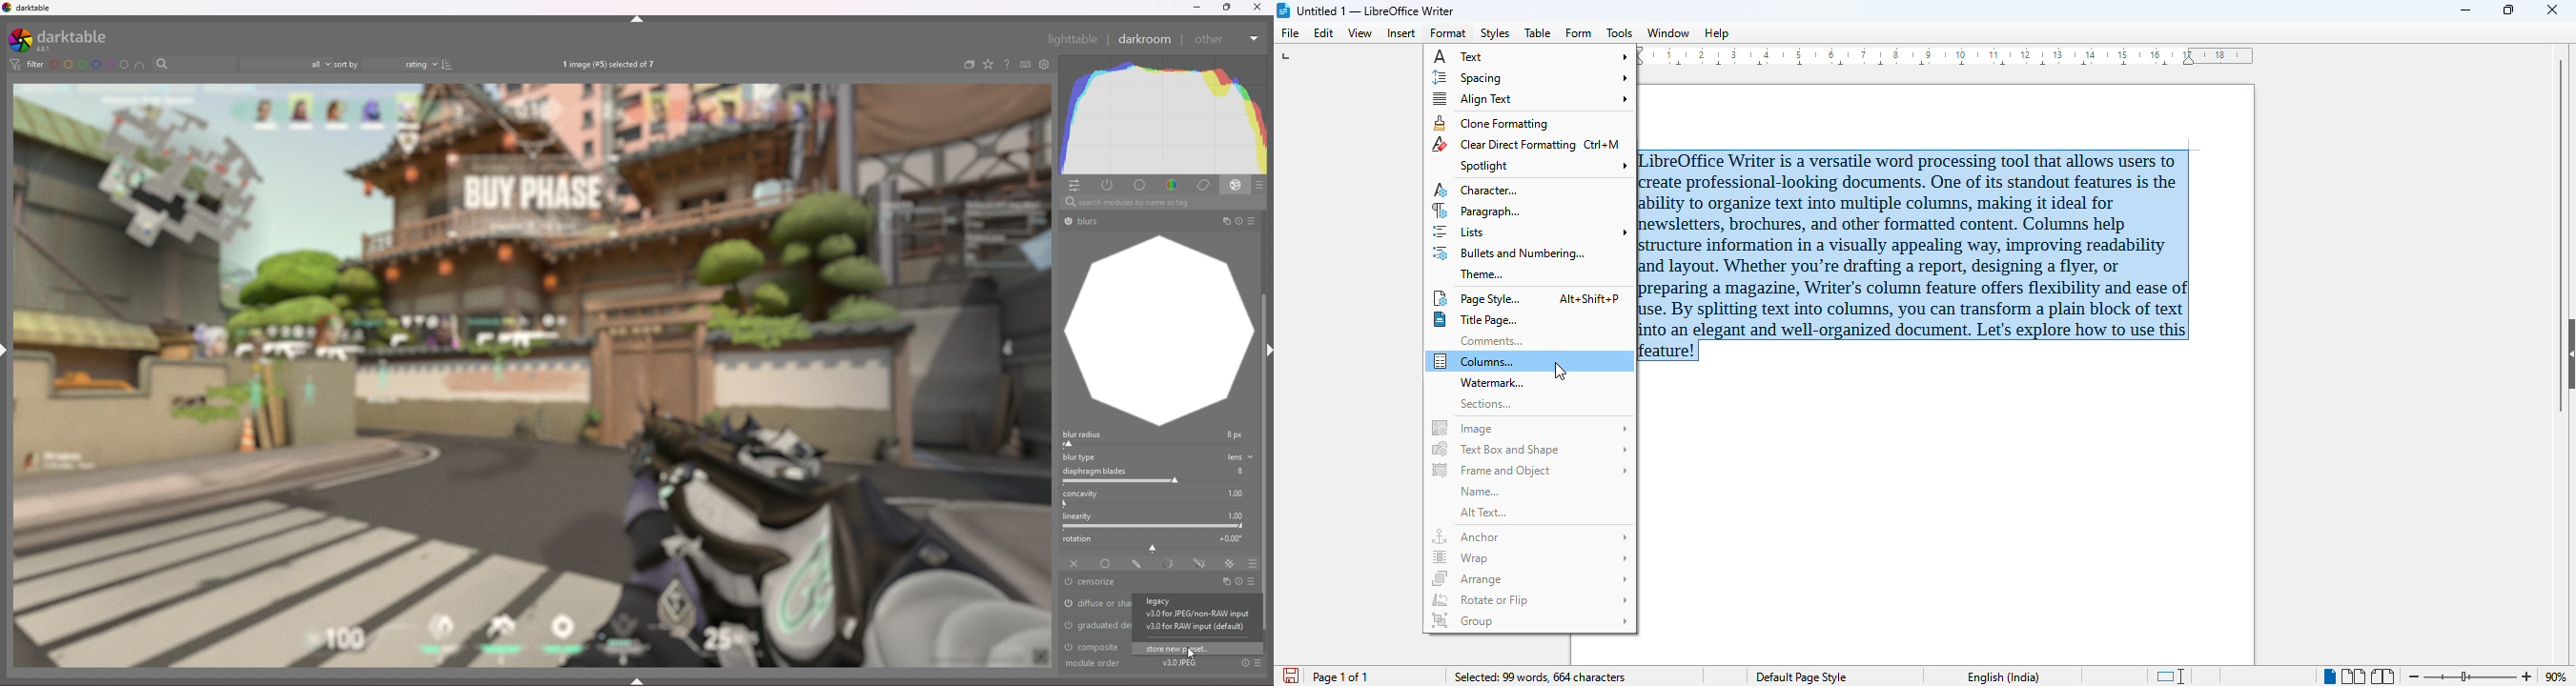 This screenshot has height=700, width=2576. I want to click on , so click(1259, 664).